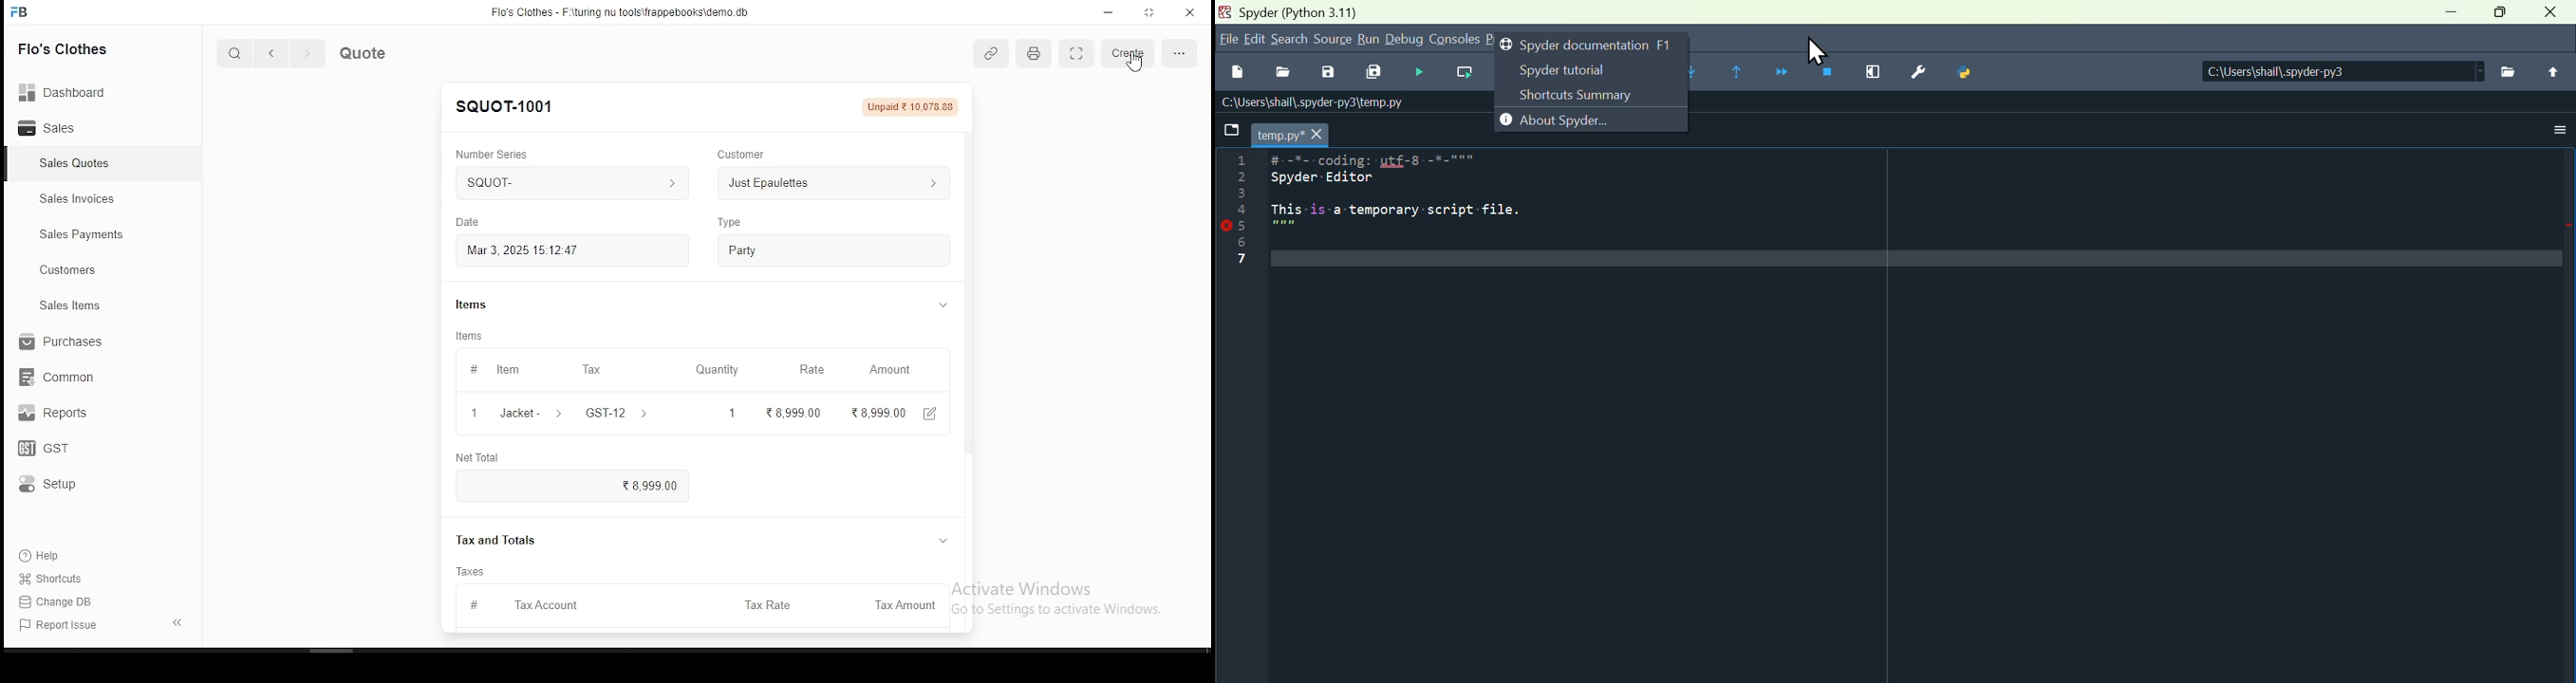  What do you see at coordinates (519, 414) in the screenshot?
I see `1 Jacket- >` at bounding box center [519, 414].